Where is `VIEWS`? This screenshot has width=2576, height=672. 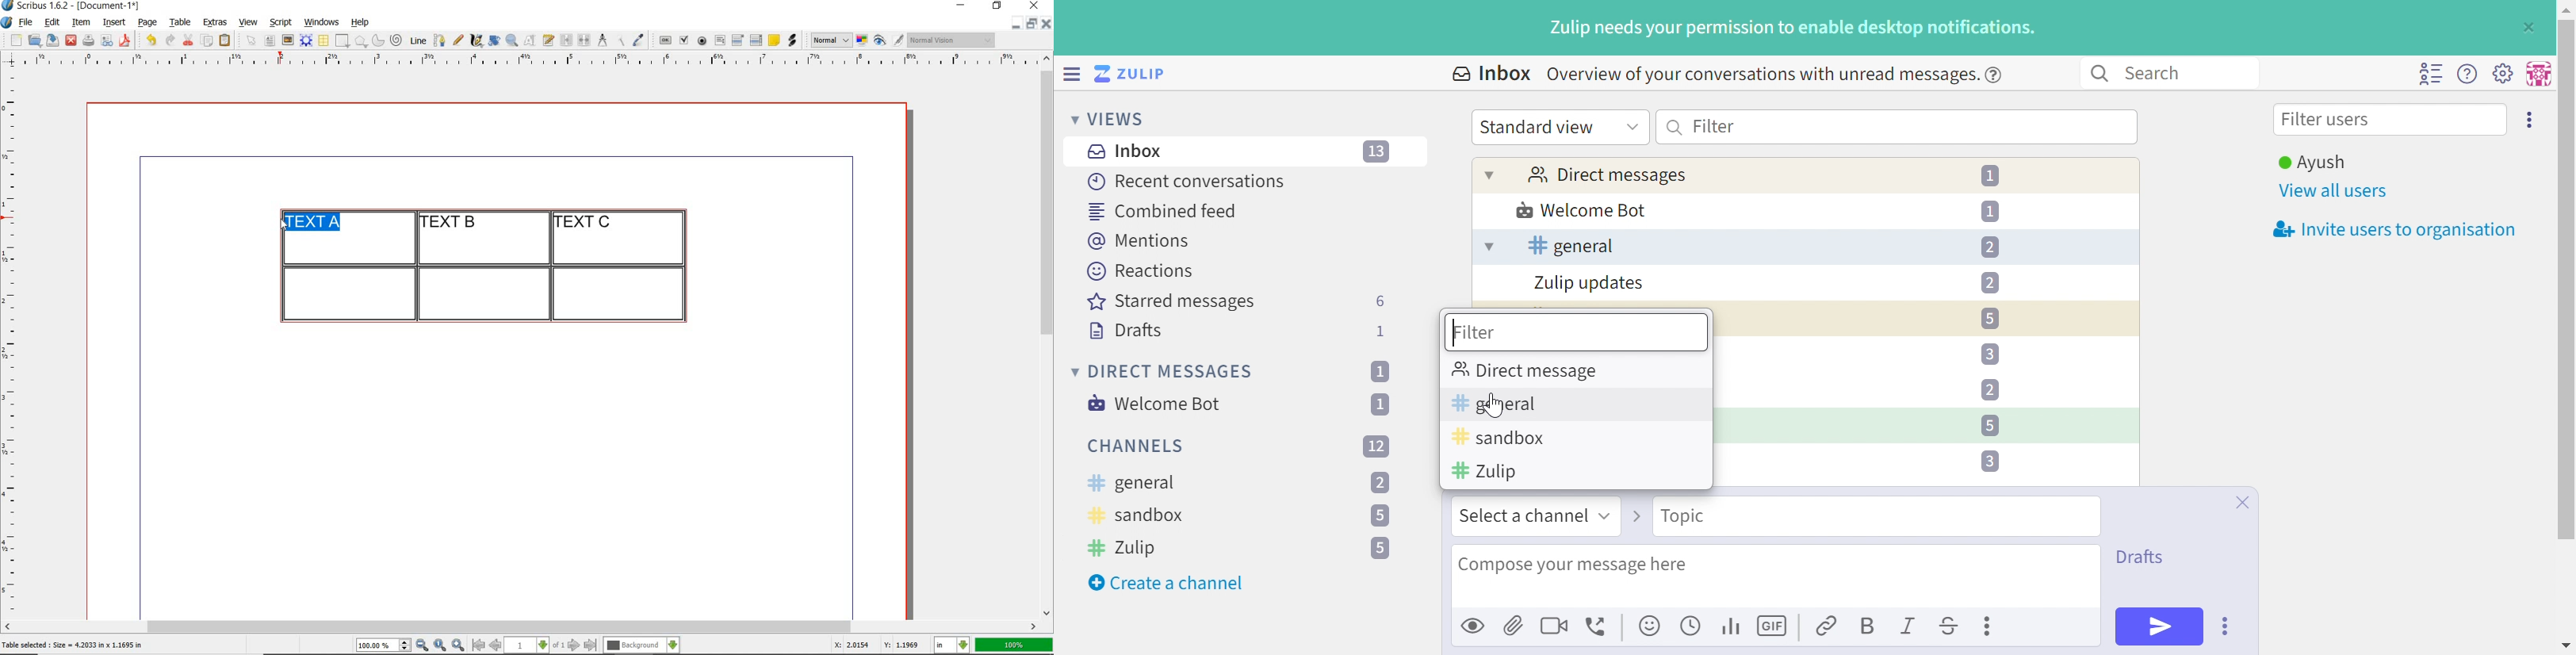 VIEWS is located at coordinates (1121, 118).